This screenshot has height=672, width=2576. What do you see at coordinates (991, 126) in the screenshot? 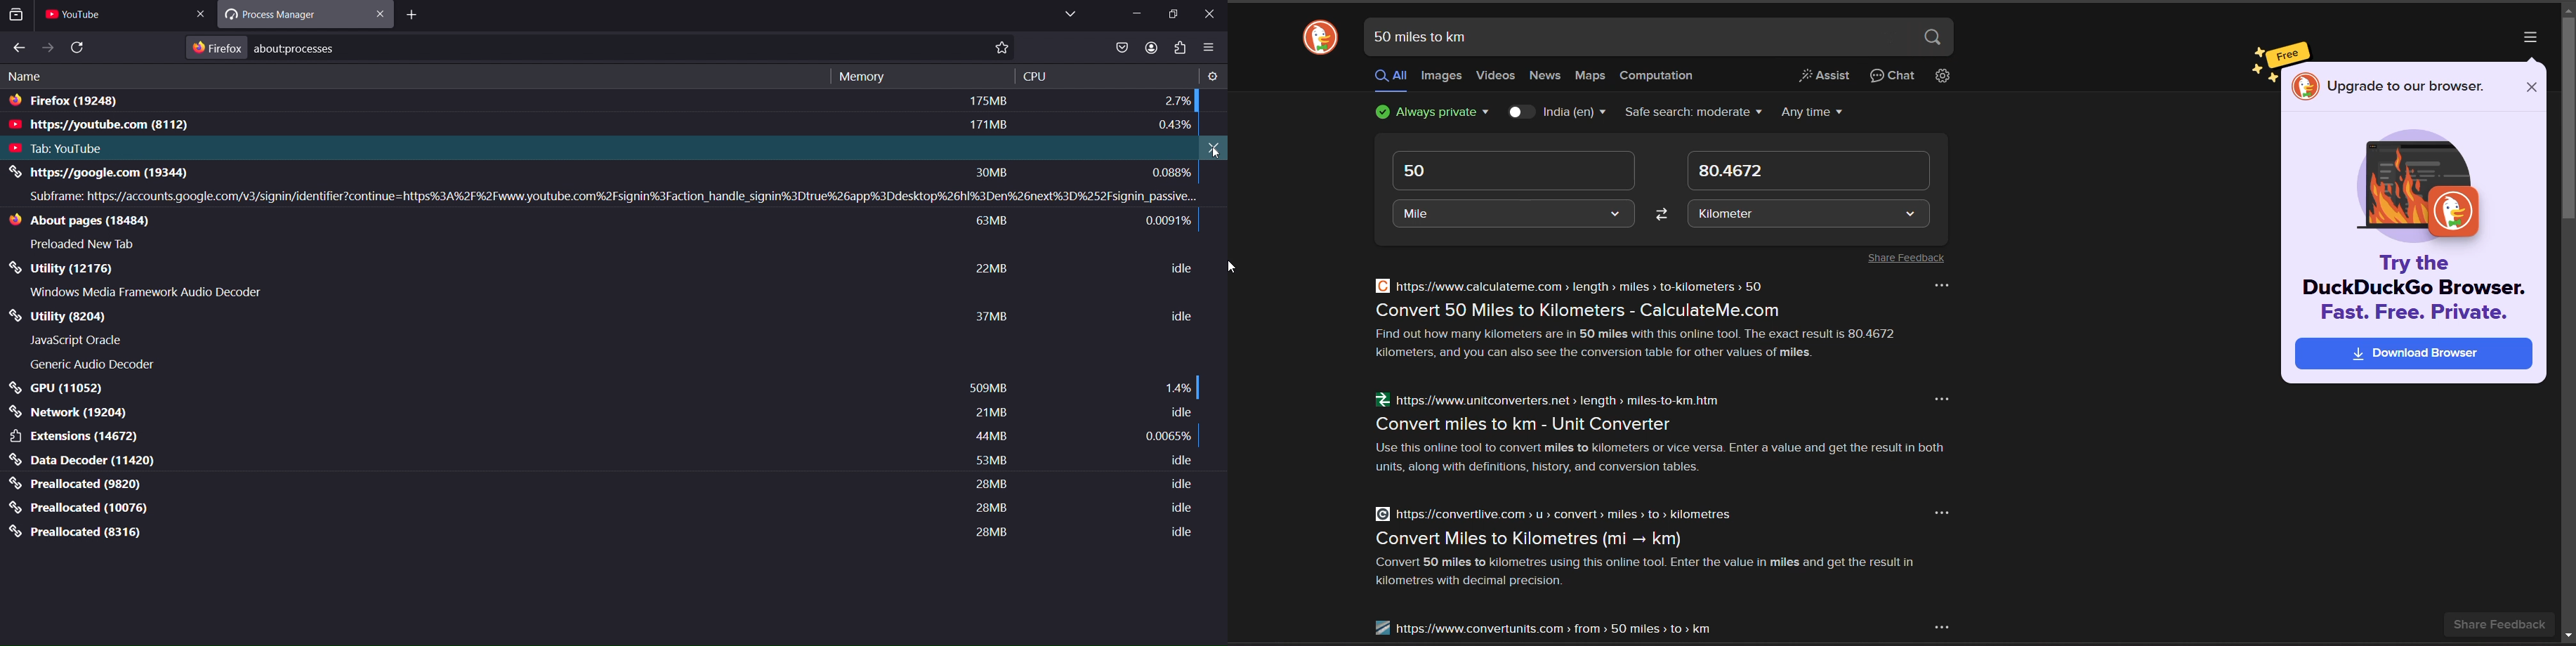
I see `171 MB` at bounding box center [991, 126].